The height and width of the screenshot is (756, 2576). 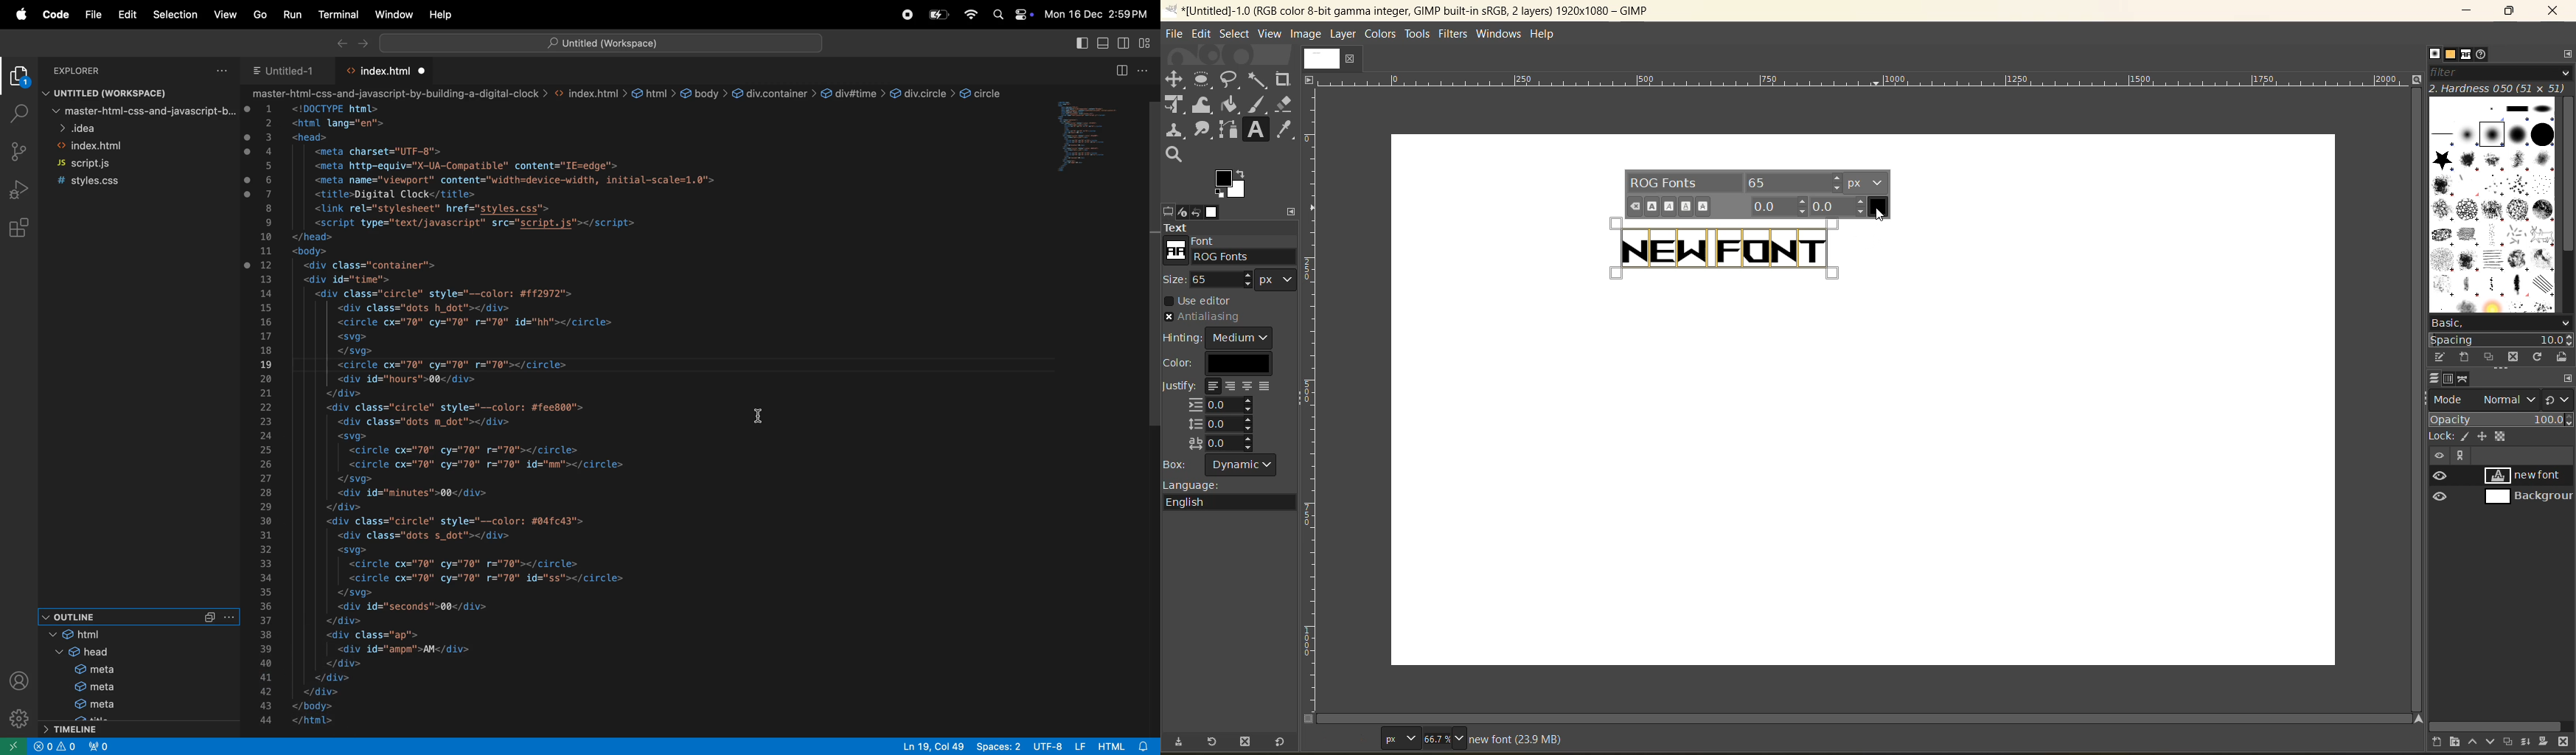 I want to click on idea, so click(x=142, y=127).